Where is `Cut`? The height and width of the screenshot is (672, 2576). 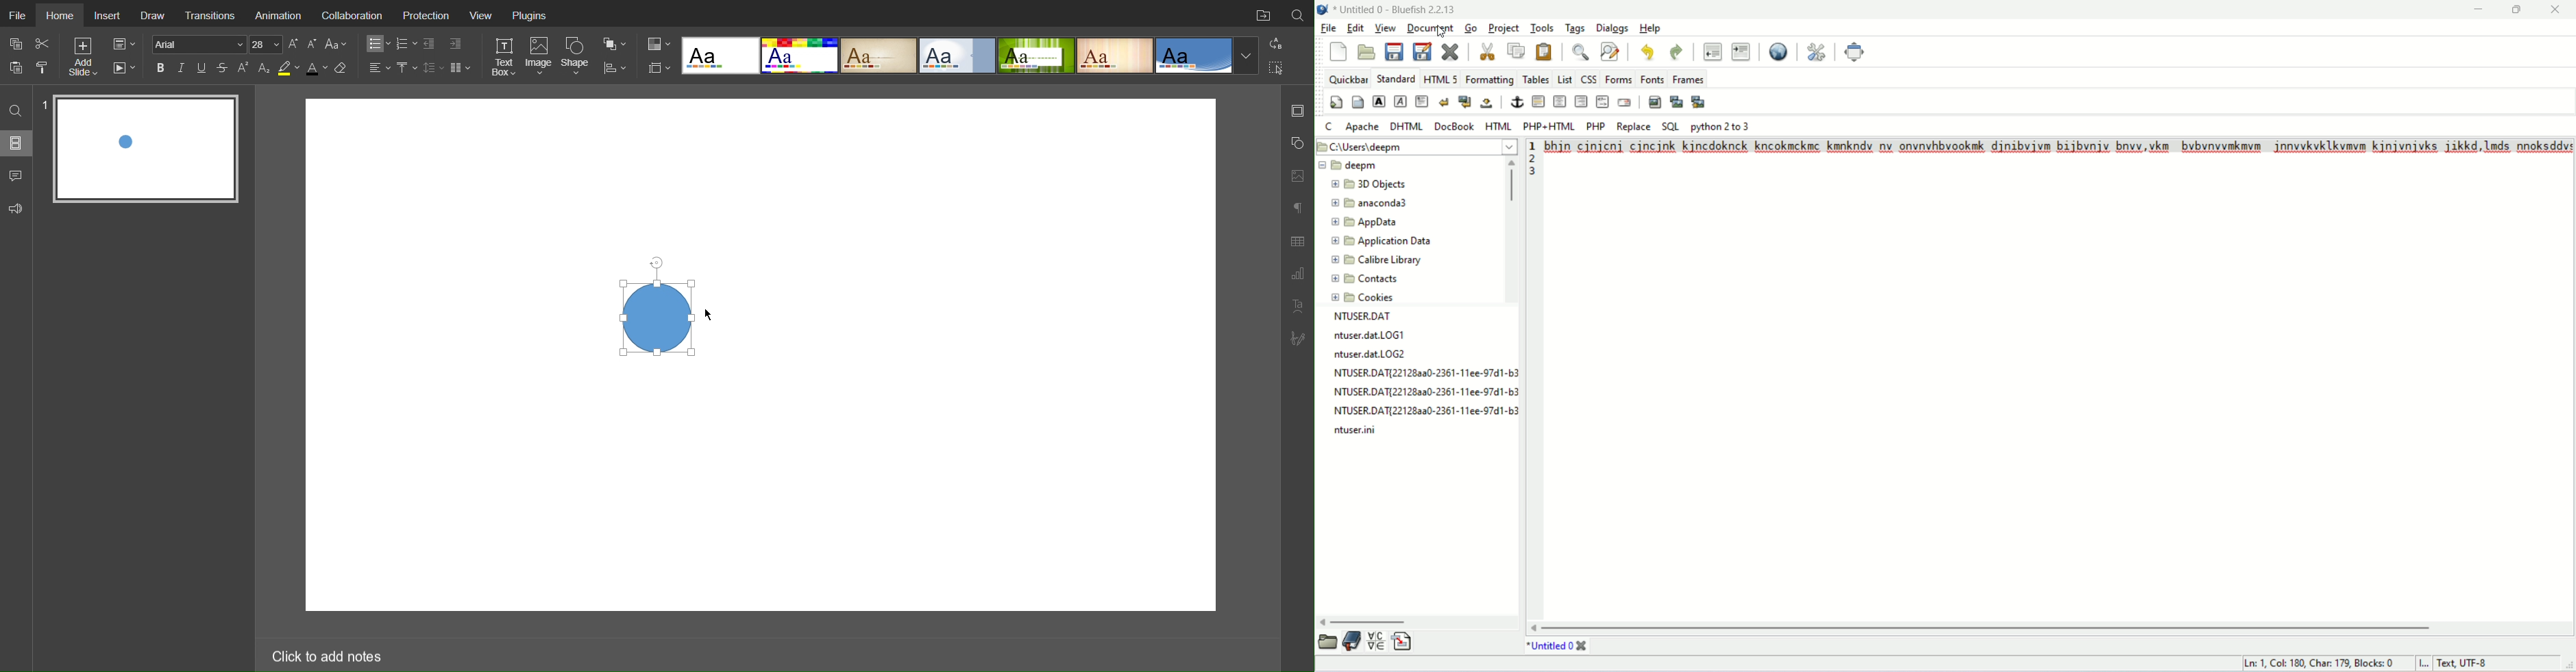
Cut is located at coordinates (44, 43).